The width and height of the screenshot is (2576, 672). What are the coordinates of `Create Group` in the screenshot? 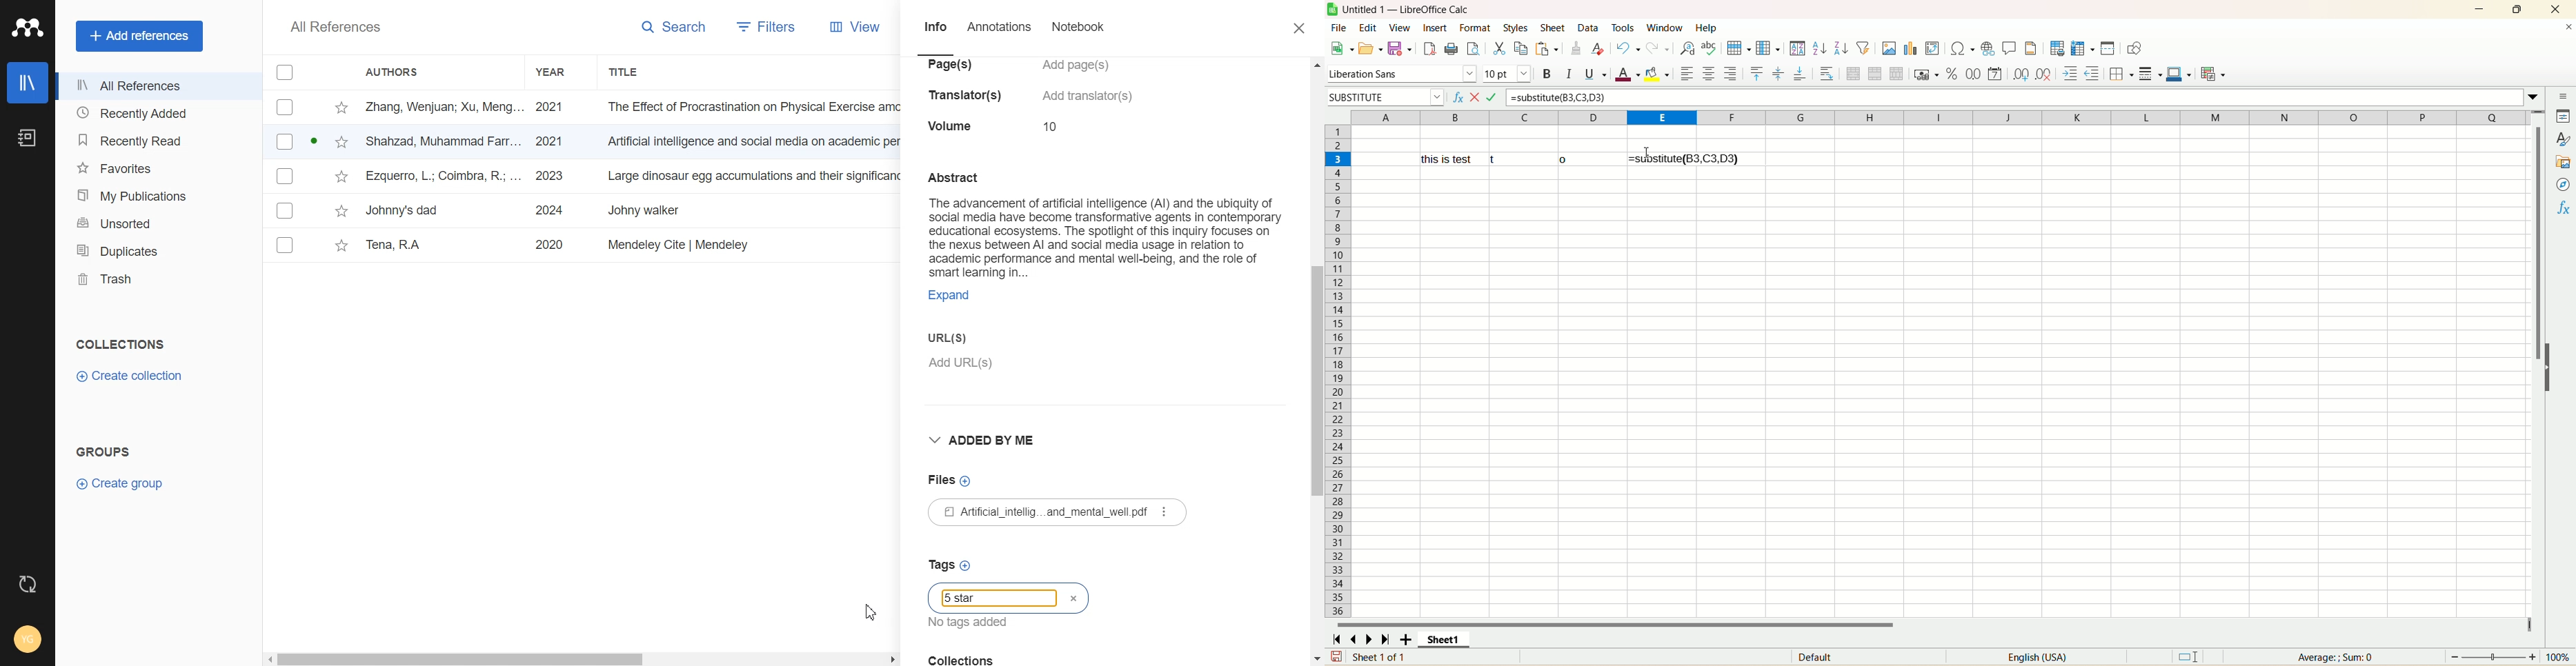 It's located at (126, 483).